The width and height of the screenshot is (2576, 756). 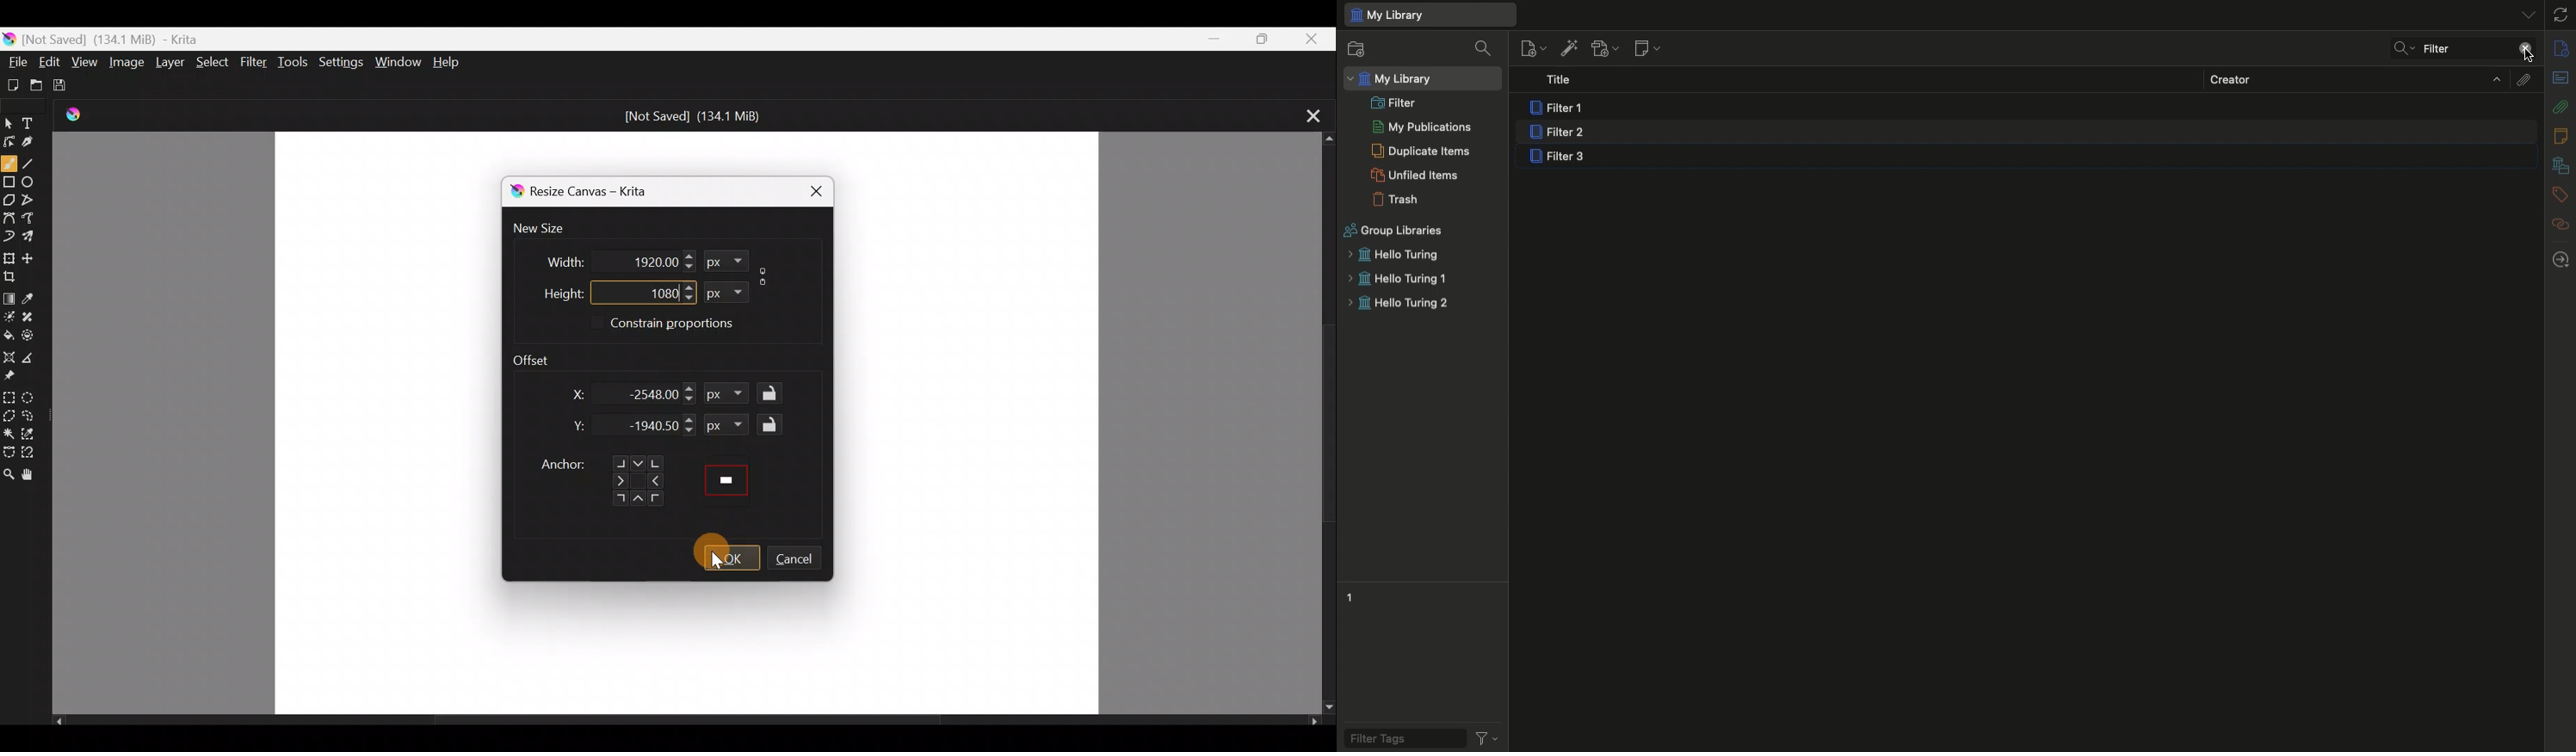 I want to click on Magnetic curve selection tool, so click(x=34, y=453).